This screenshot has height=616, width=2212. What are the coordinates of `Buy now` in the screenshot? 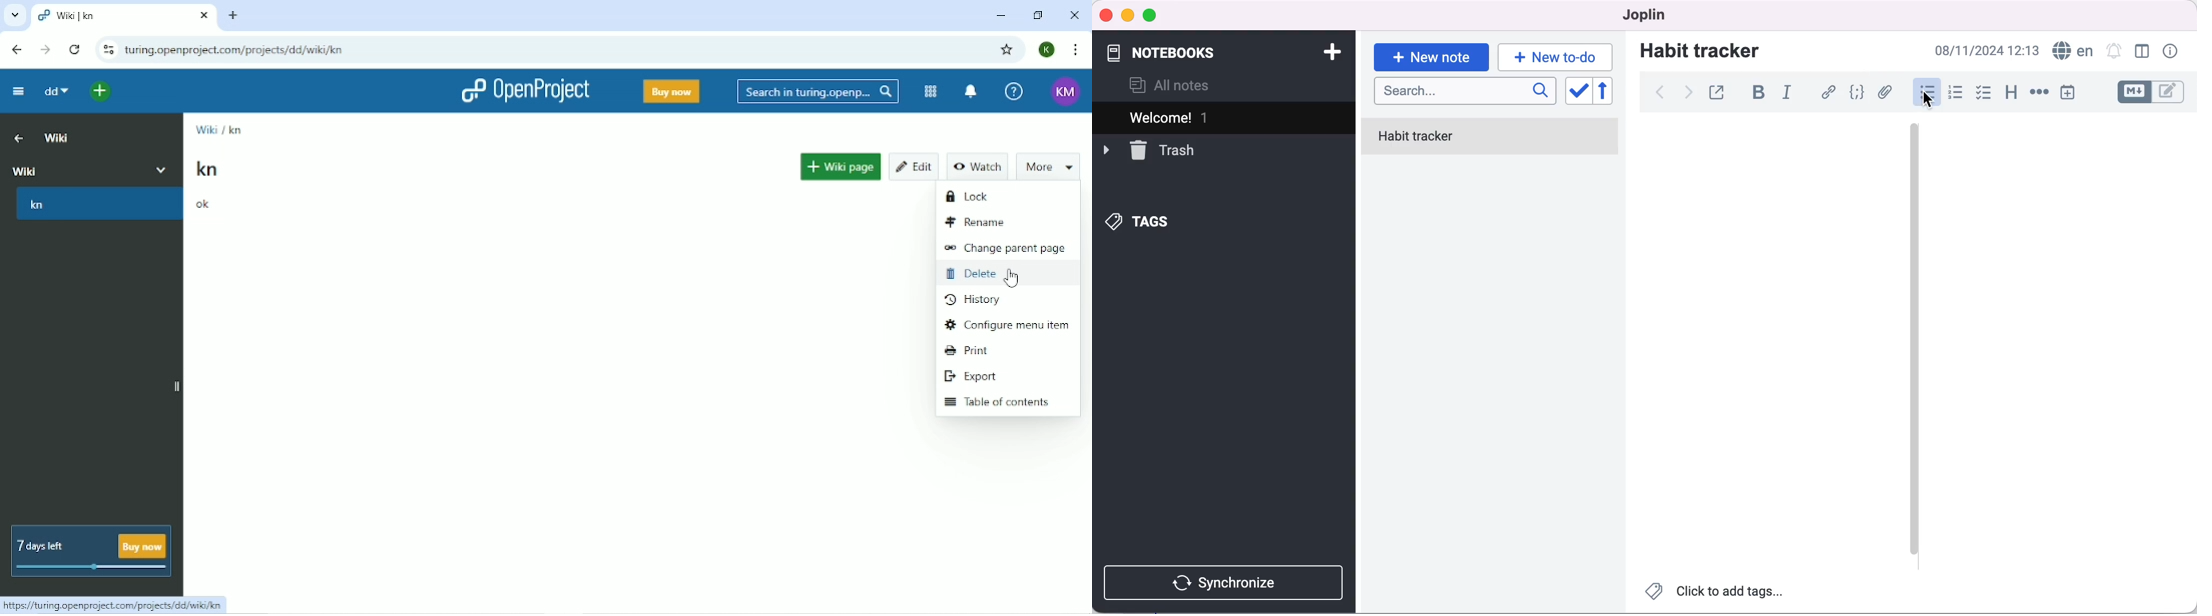 It's located at (670, 91).